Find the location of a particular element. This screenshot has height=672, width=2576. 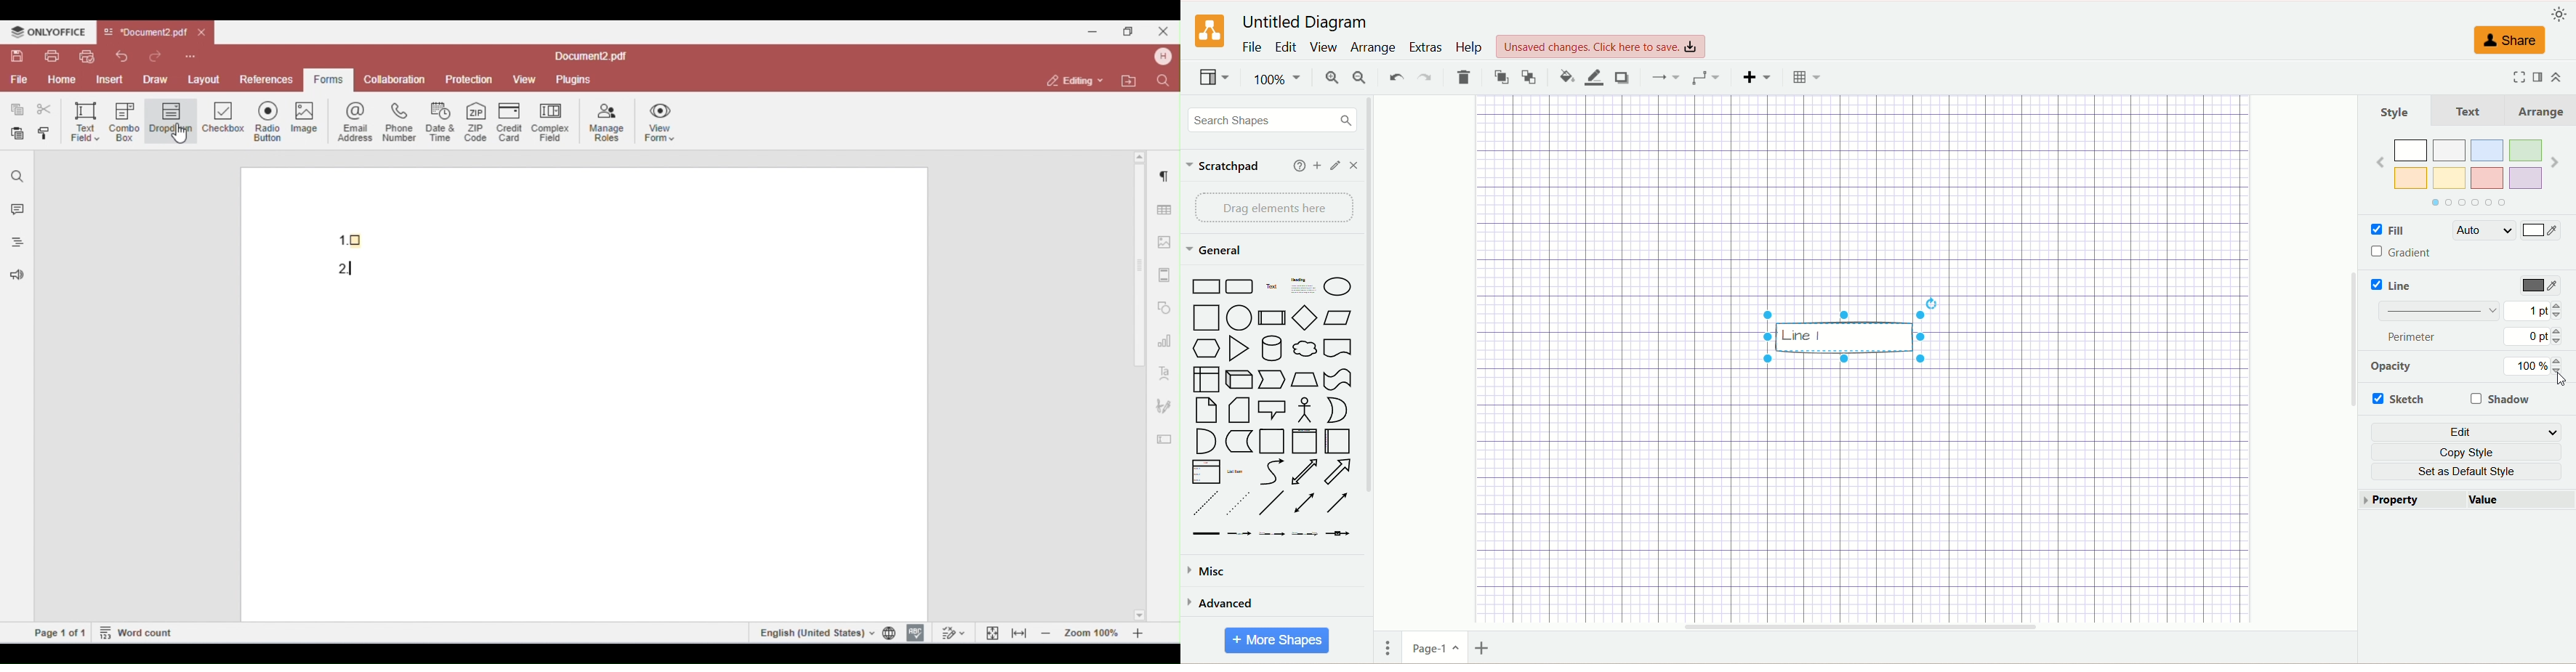

Connector with symbol is located at coordinates (1337, 534).